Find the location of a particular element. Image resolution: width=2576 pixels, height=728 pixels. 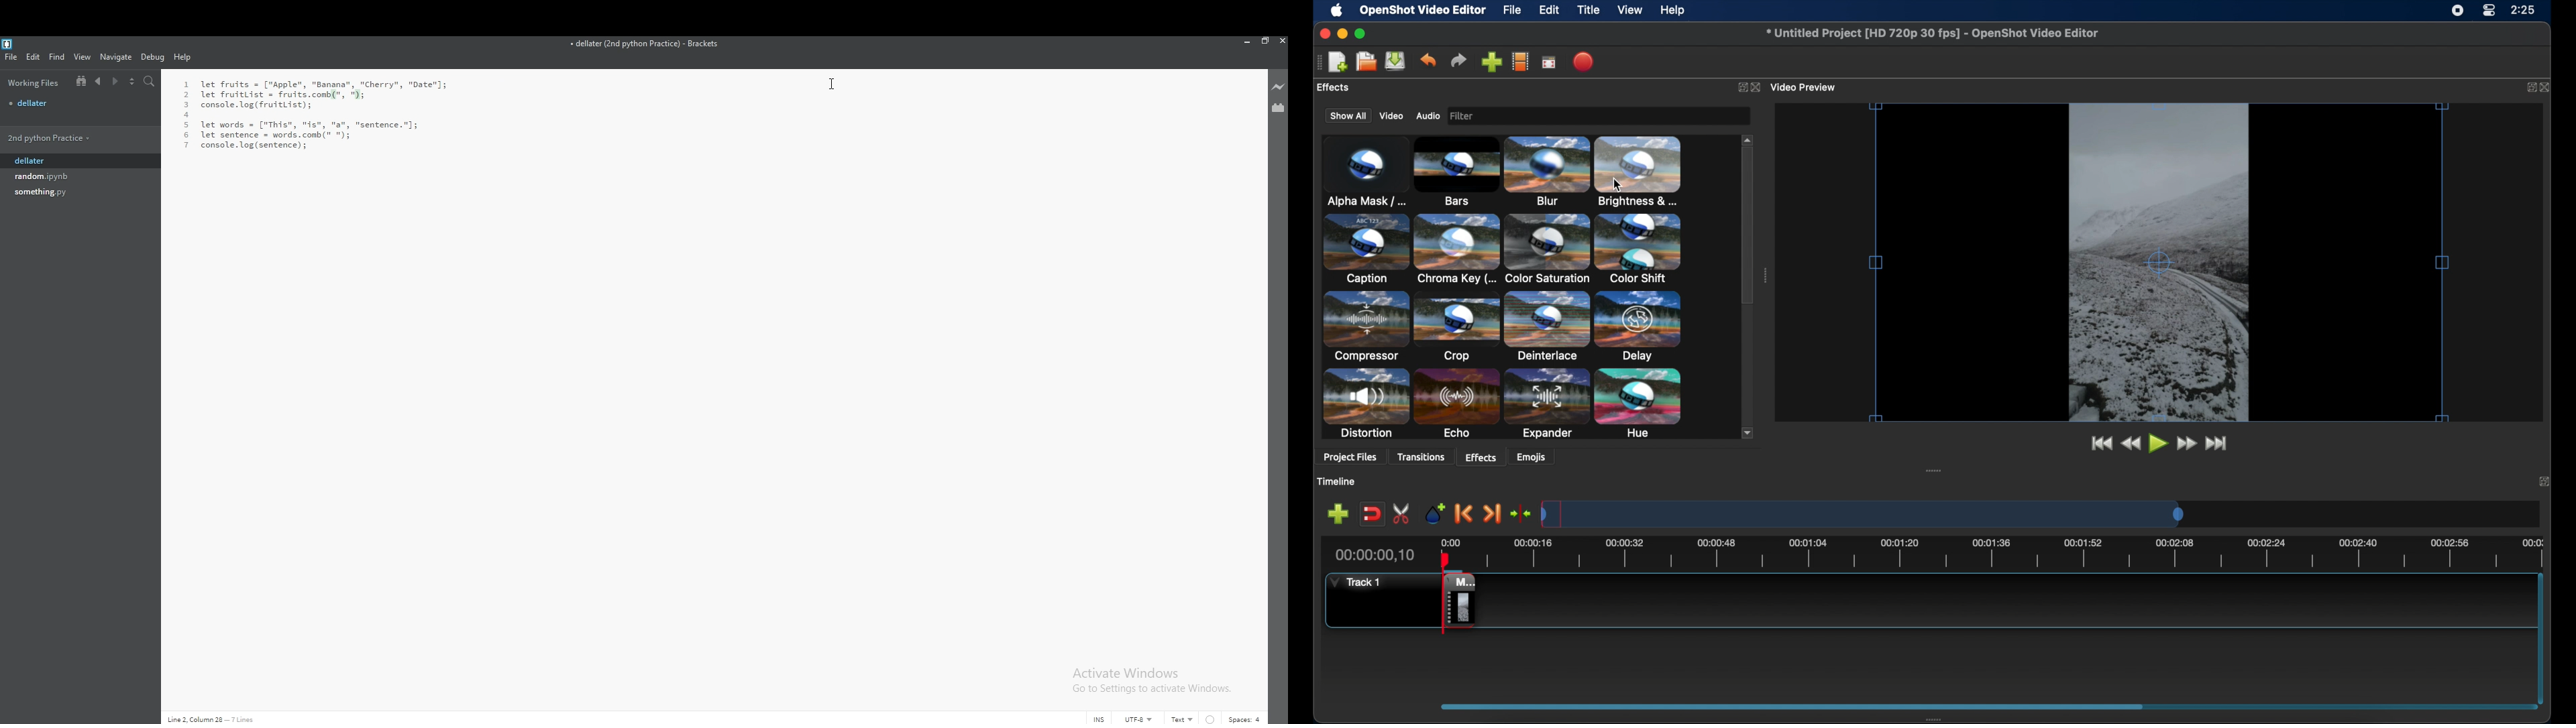

video is located at coordinates (1391, 116).